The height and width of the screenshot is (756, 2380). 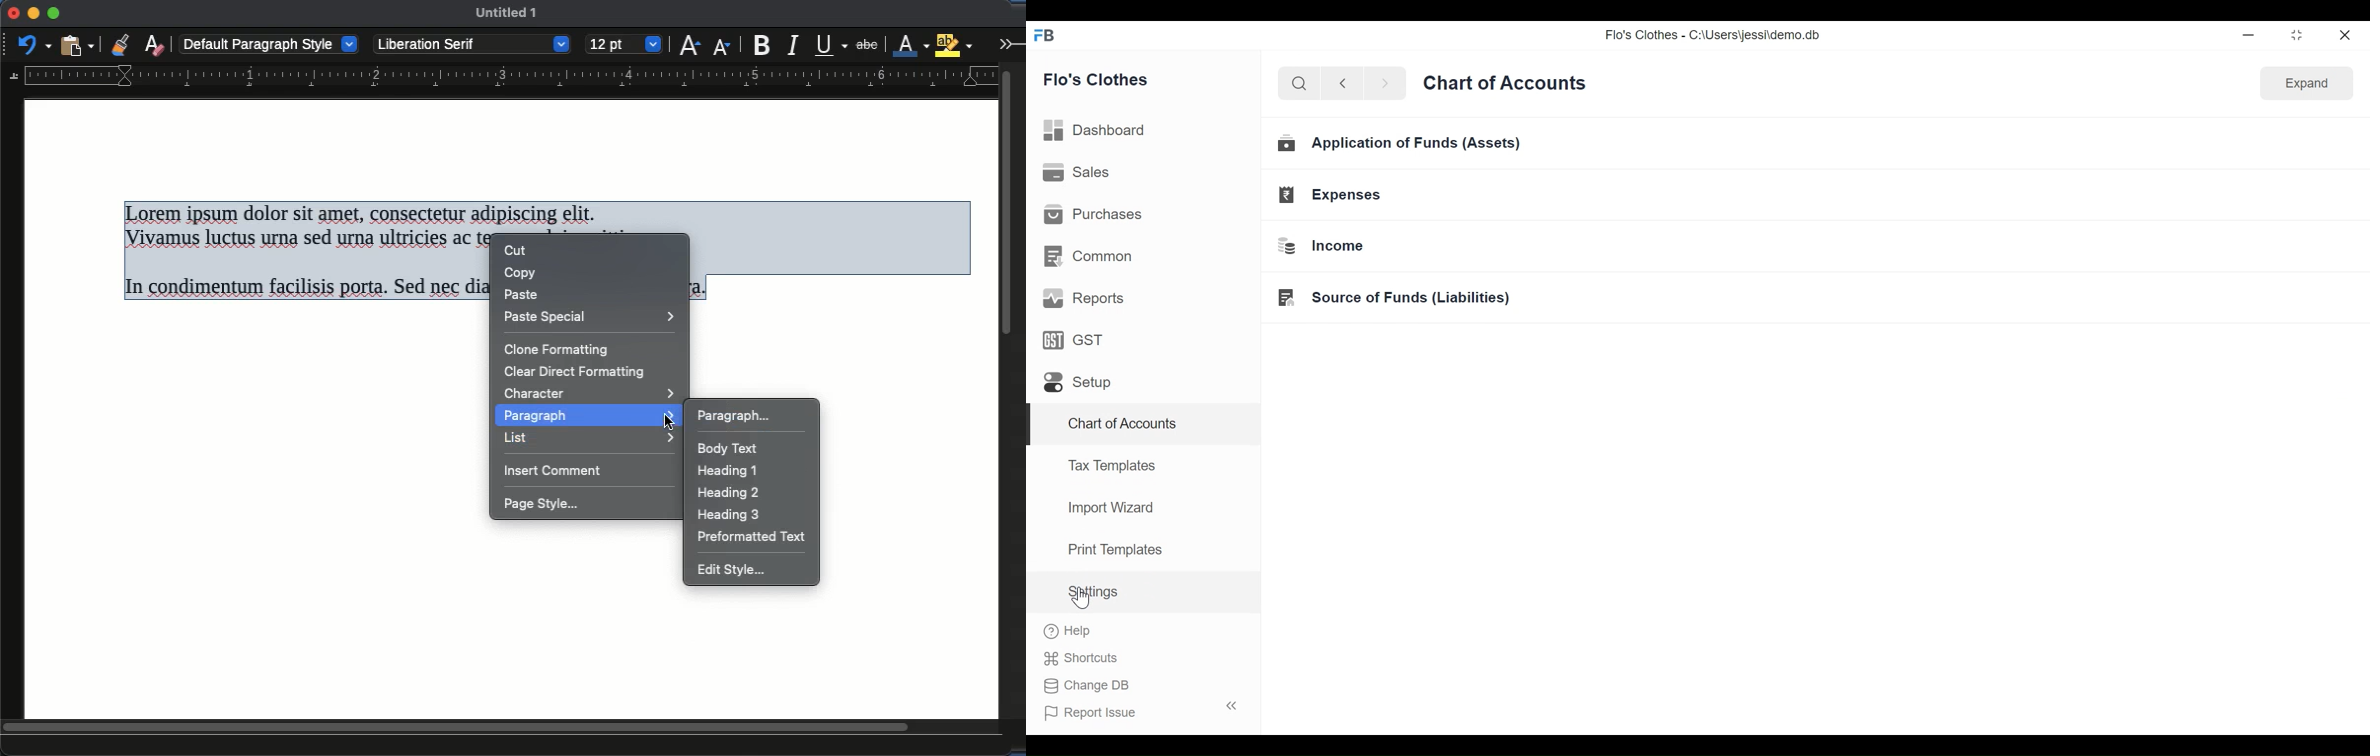 What do you see at coordinates (1111, 465) in the screenshot?
I see `Tax Templates` at bounding box center [1111, 465].